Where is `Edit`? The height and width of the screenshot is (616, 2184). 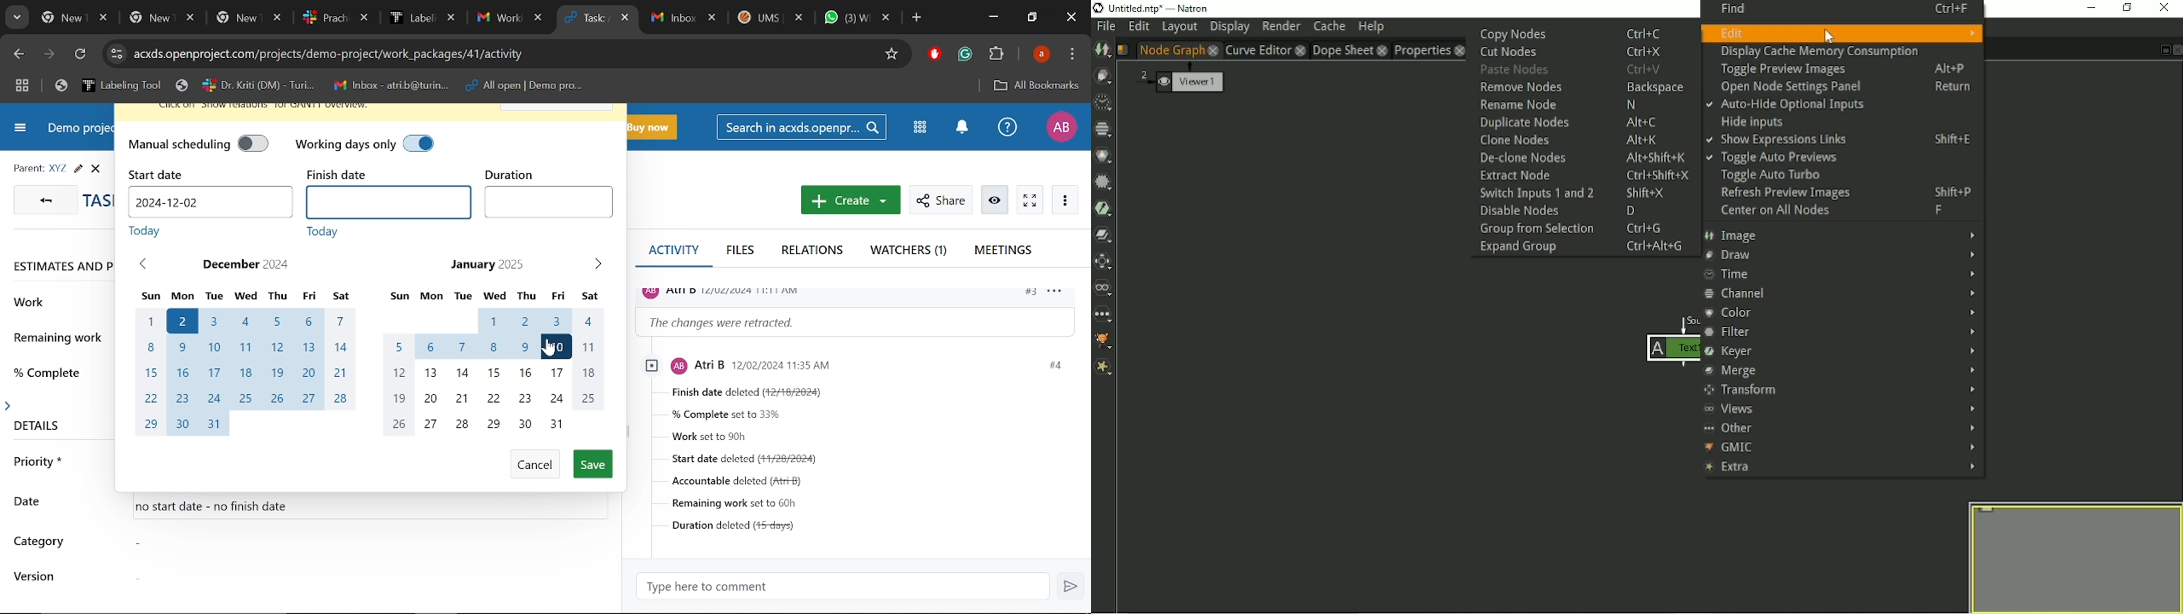 Edit is located at coordinates (1138, 27).